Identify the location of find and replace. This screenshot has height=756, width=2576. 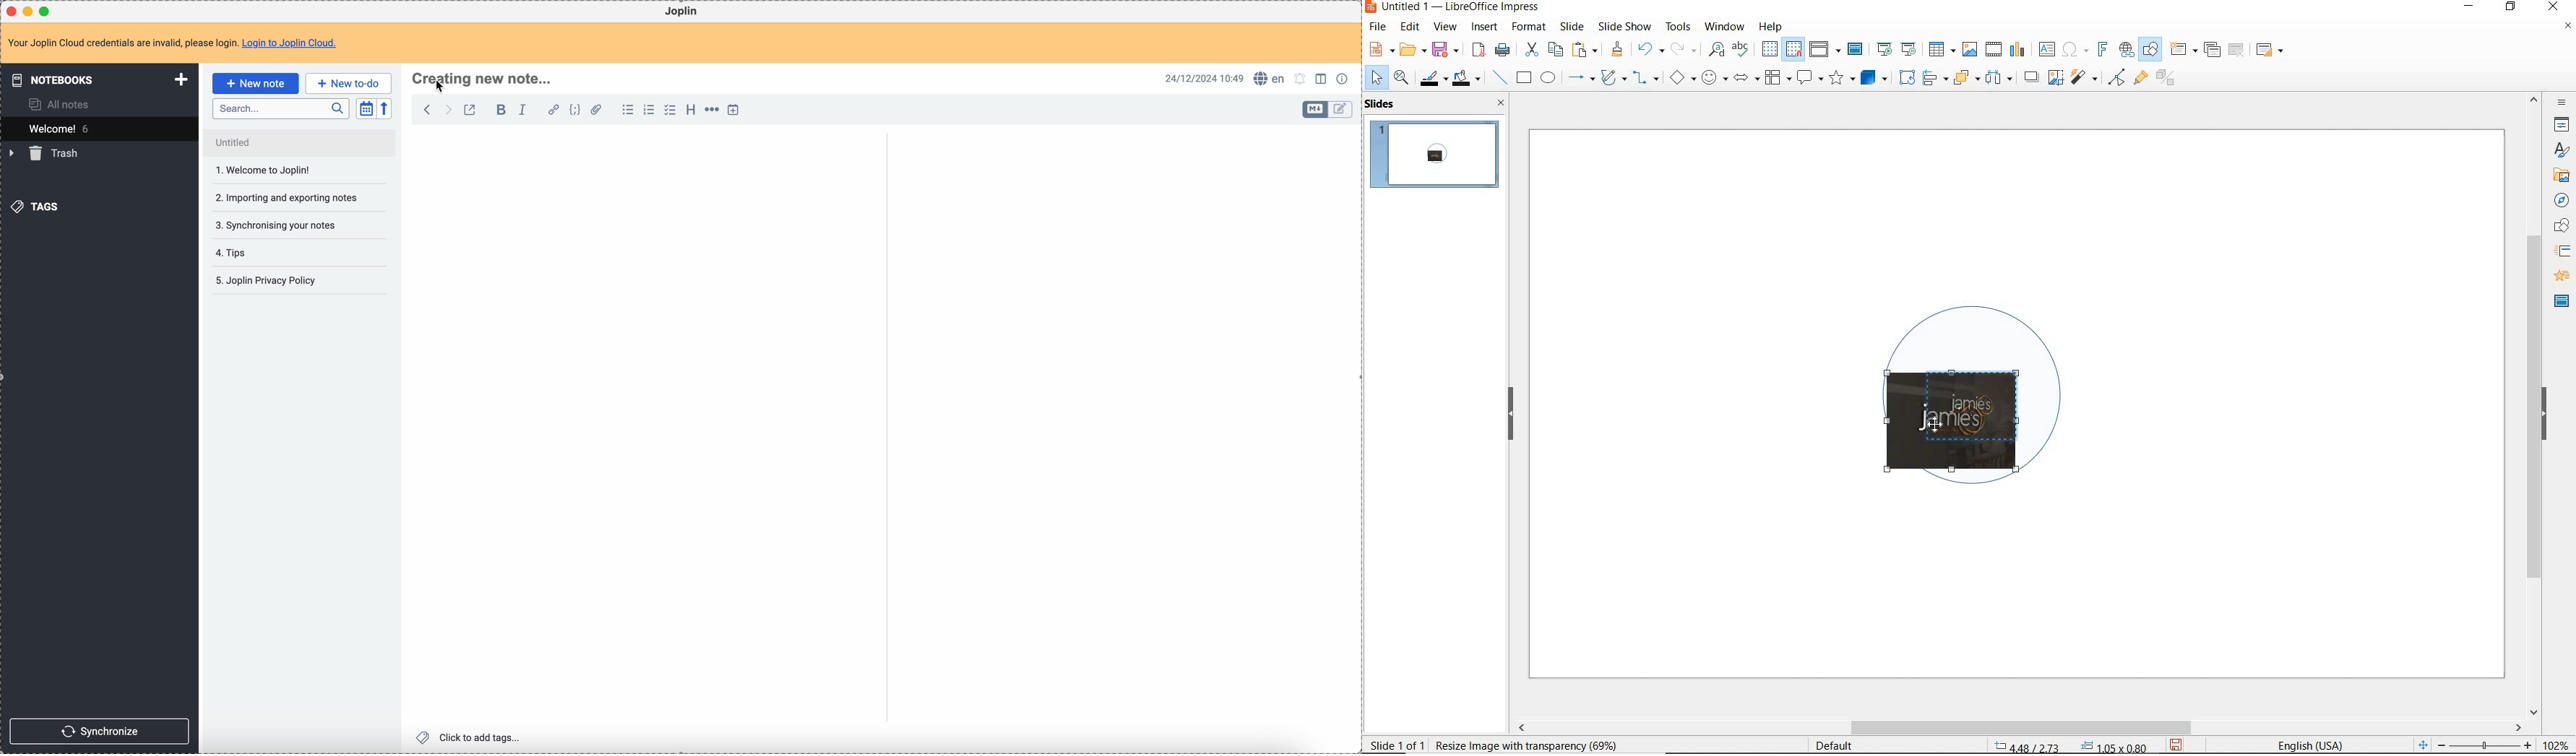
(1716, 50).